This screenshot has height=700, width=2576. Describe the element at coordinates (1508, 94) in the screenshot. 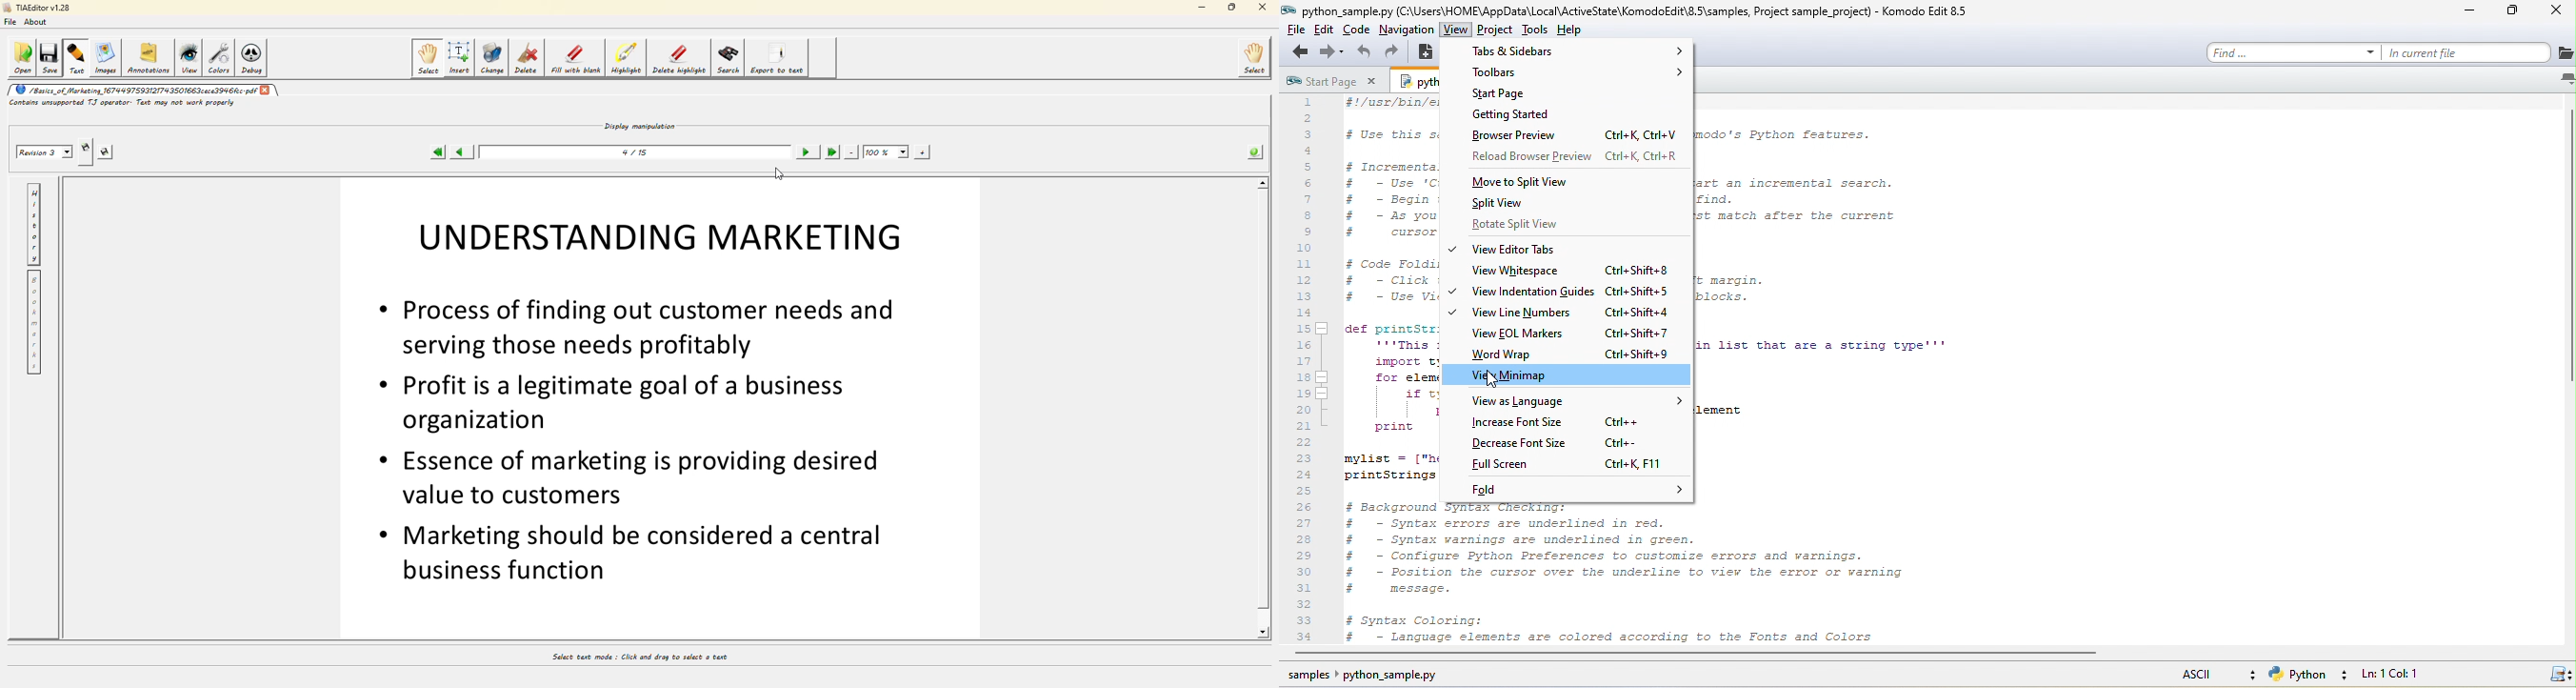

I see `start page` at that location.